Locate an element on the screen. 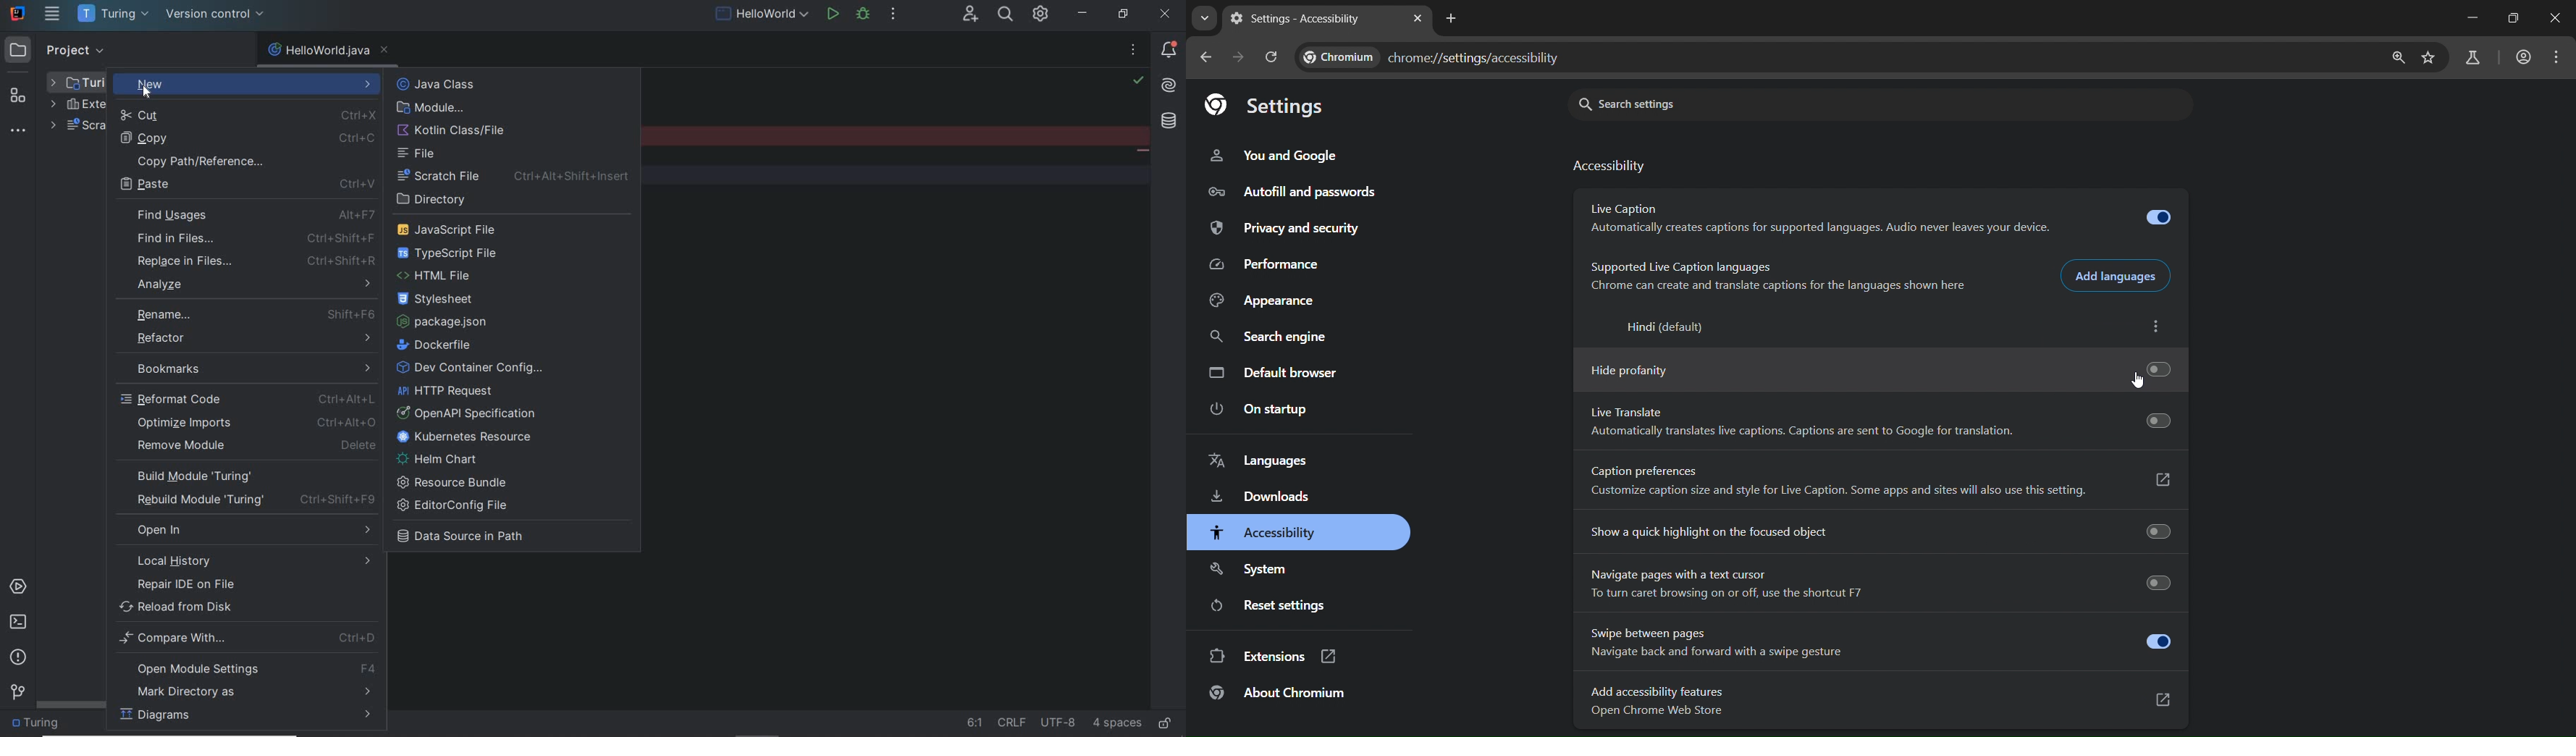  bookmarks is located at coordinates (246, 366).